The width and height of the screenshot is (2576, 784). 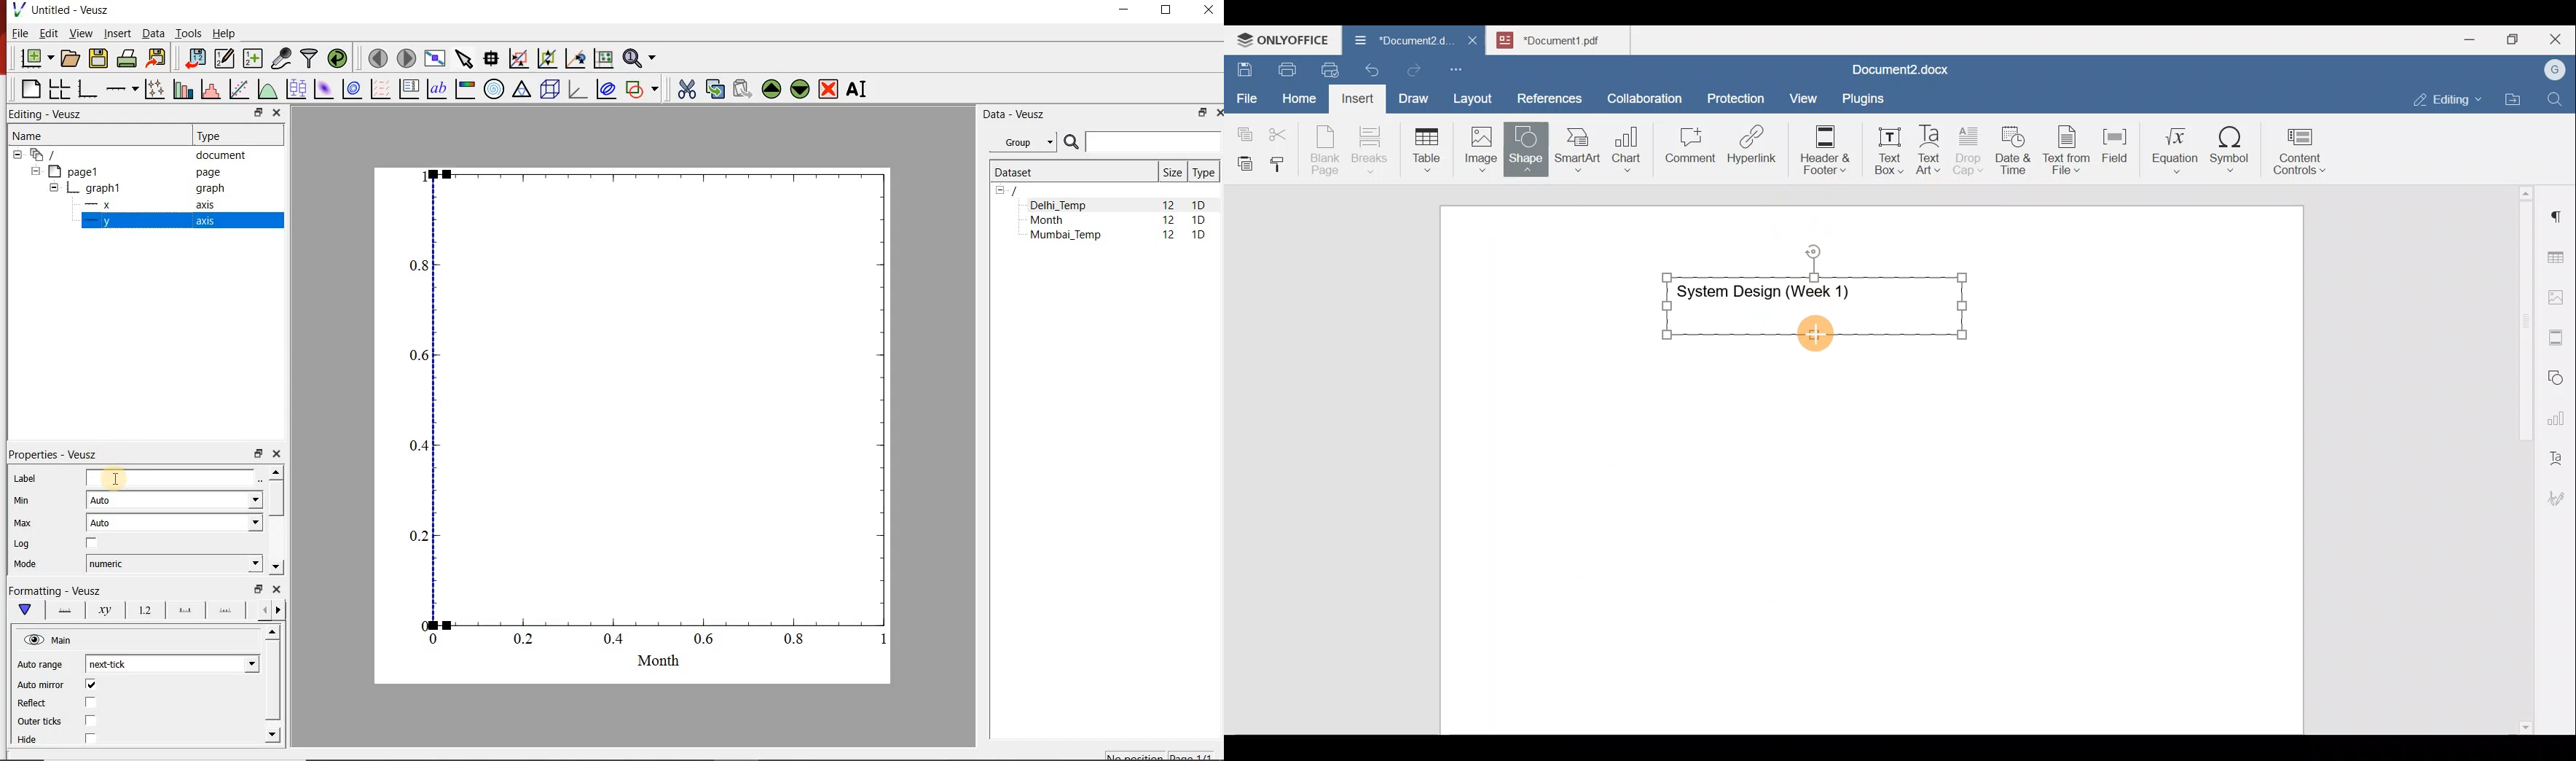 I want to click on Minimize, so click(x=2469, y=38).